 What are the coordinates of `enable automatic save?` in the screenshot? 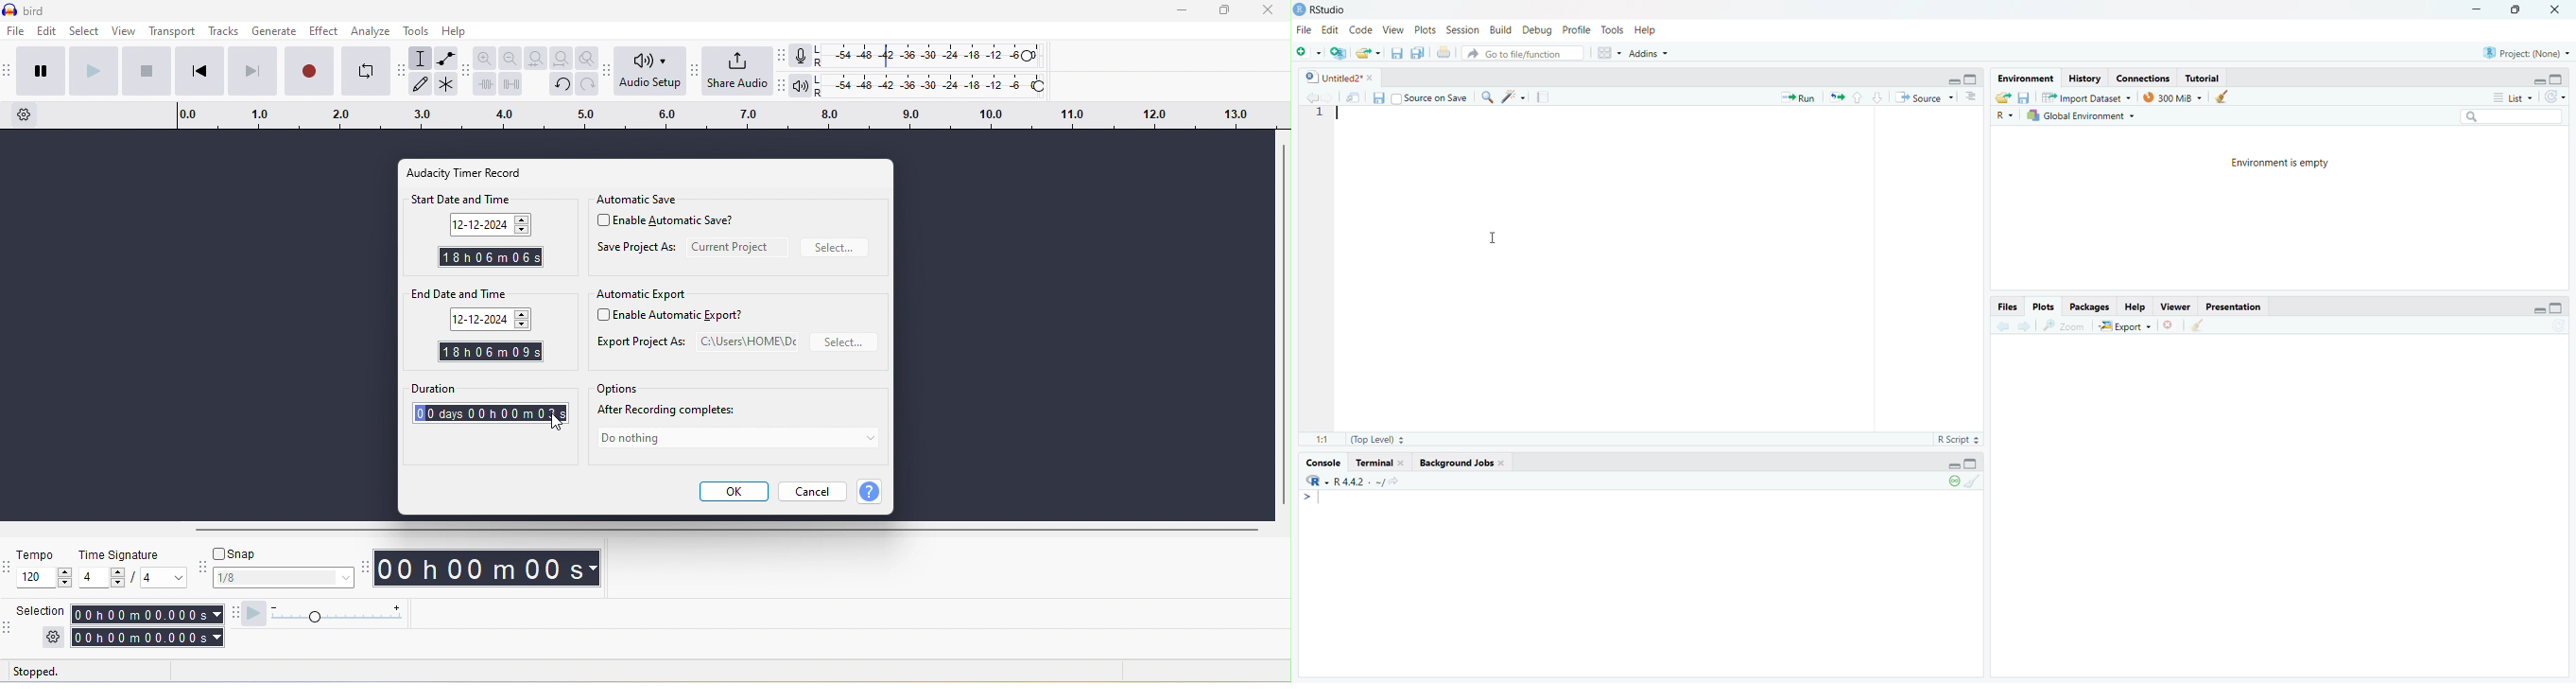 It's located at (673, 223).